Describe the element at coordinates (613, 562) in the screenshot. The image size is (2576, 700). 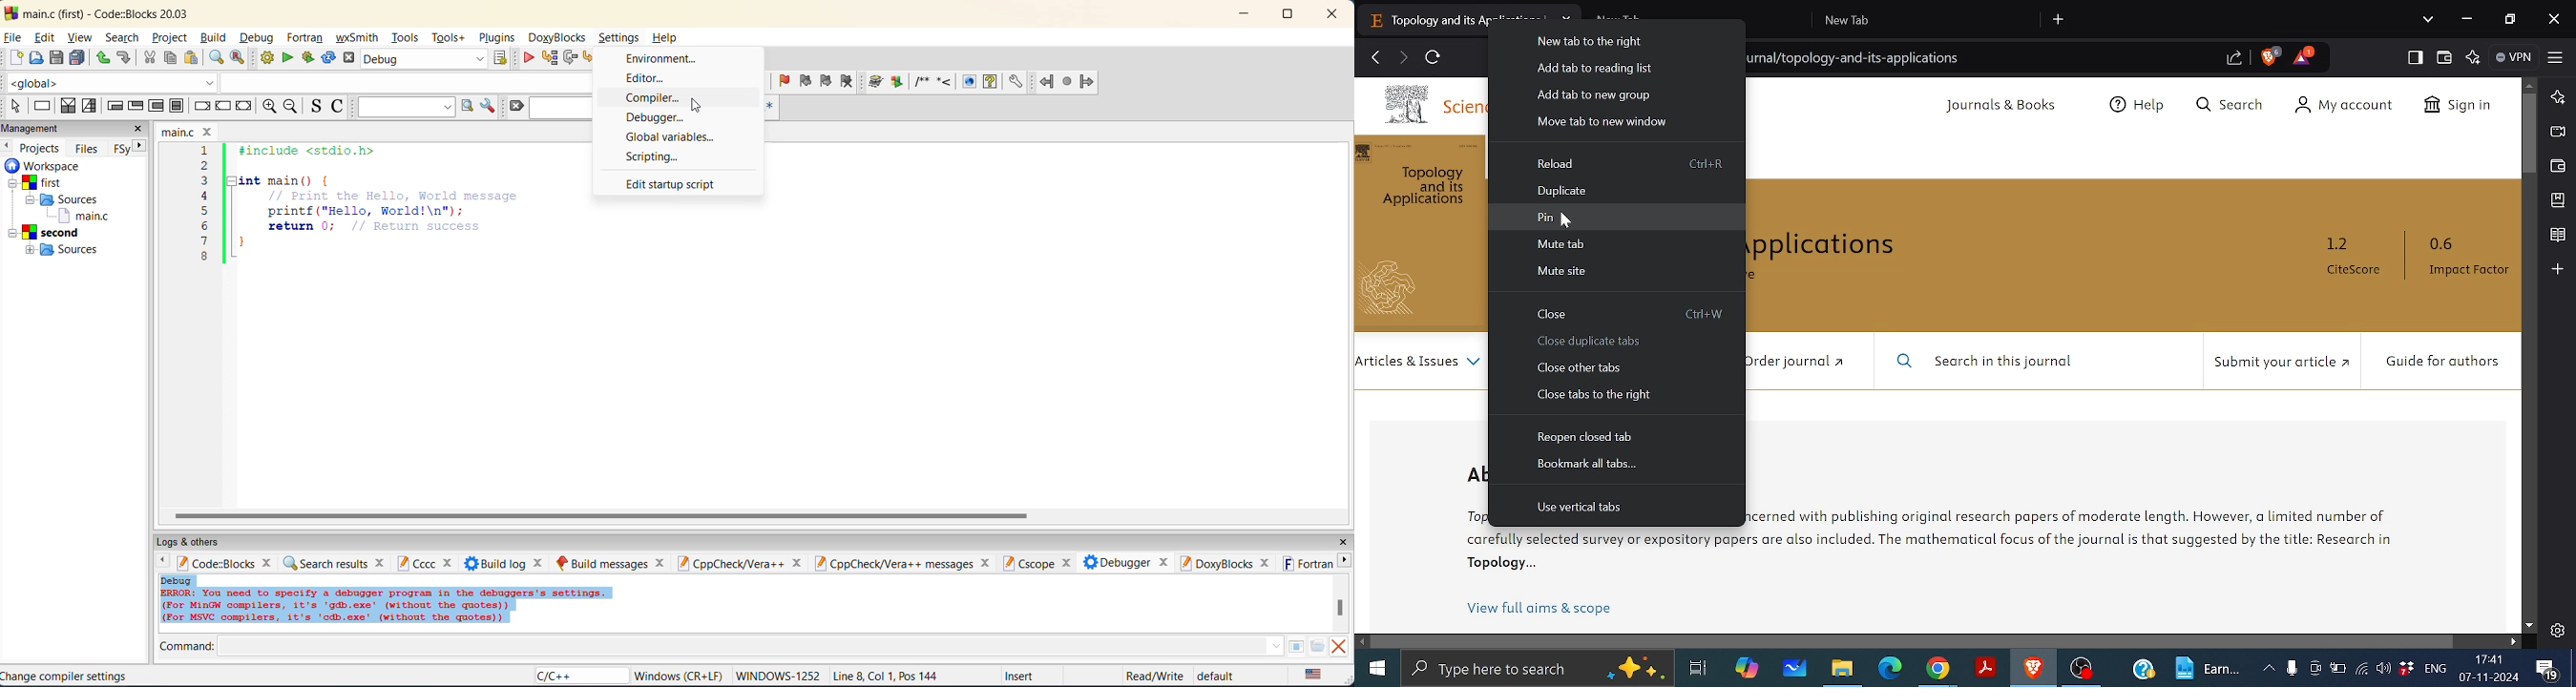
I see `build messages` at that location.